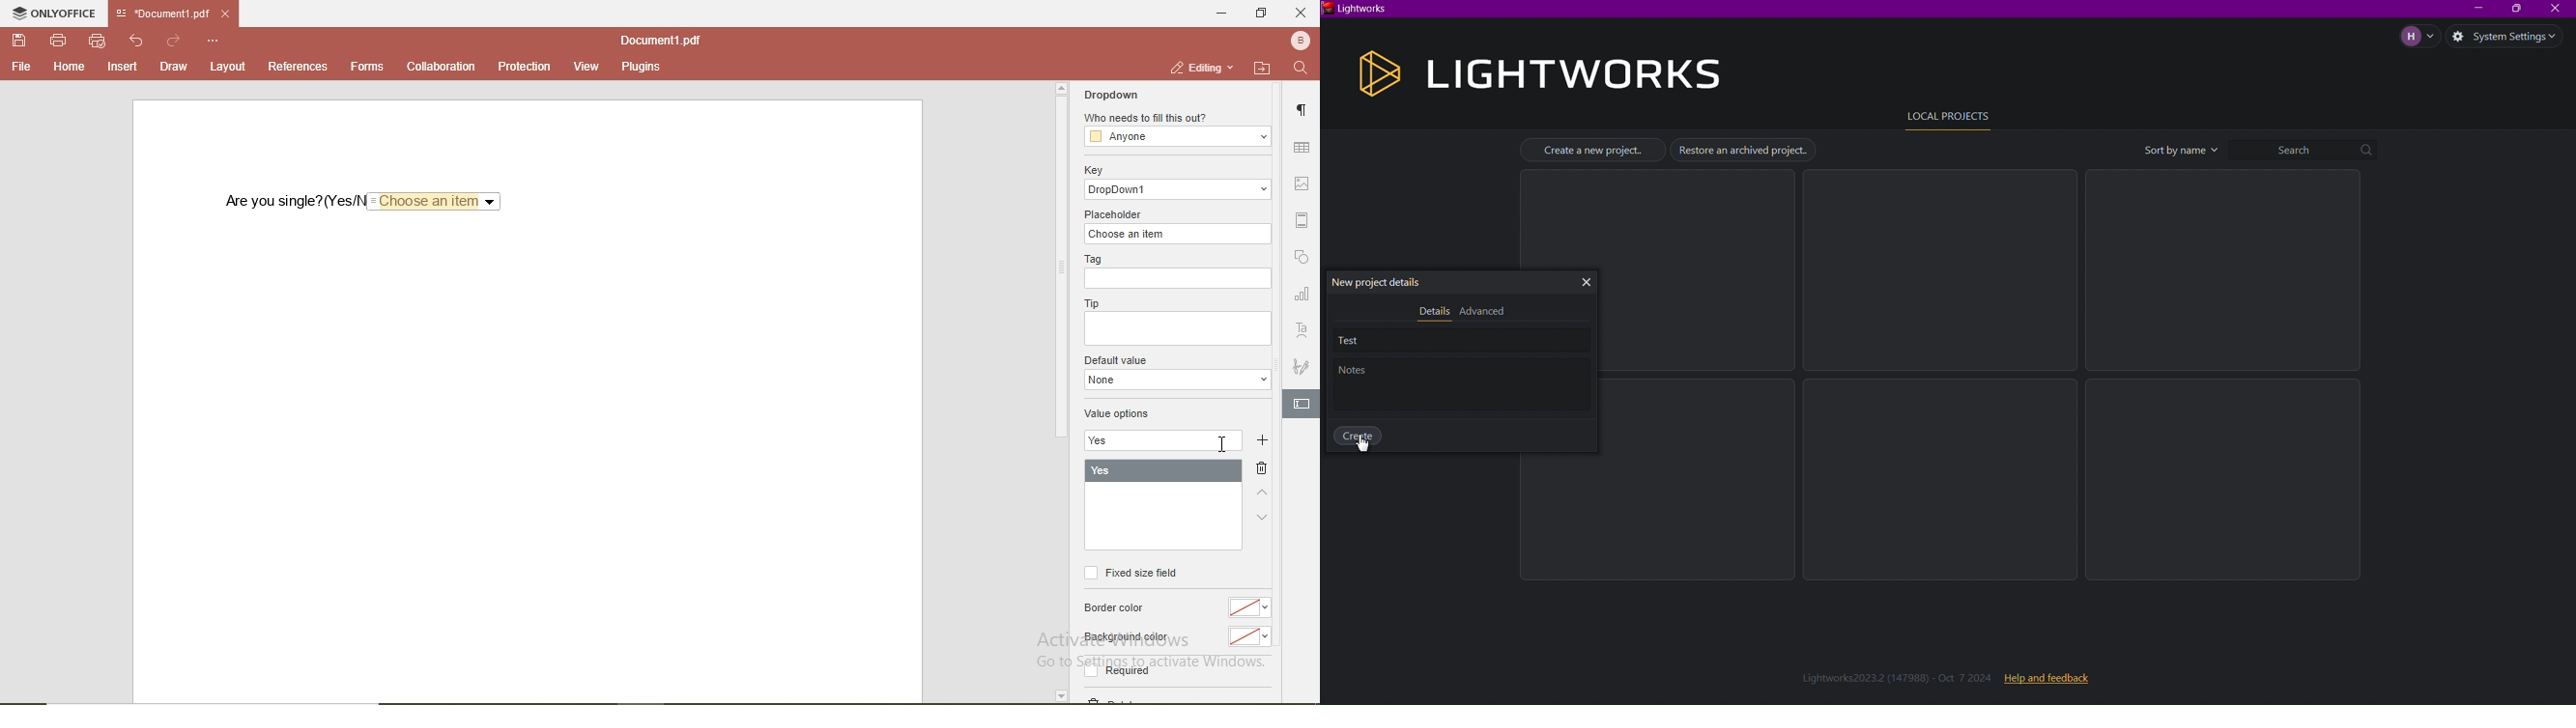 This screenshot has width=2576, height=728. I want to click on table, so click(1301, 149).